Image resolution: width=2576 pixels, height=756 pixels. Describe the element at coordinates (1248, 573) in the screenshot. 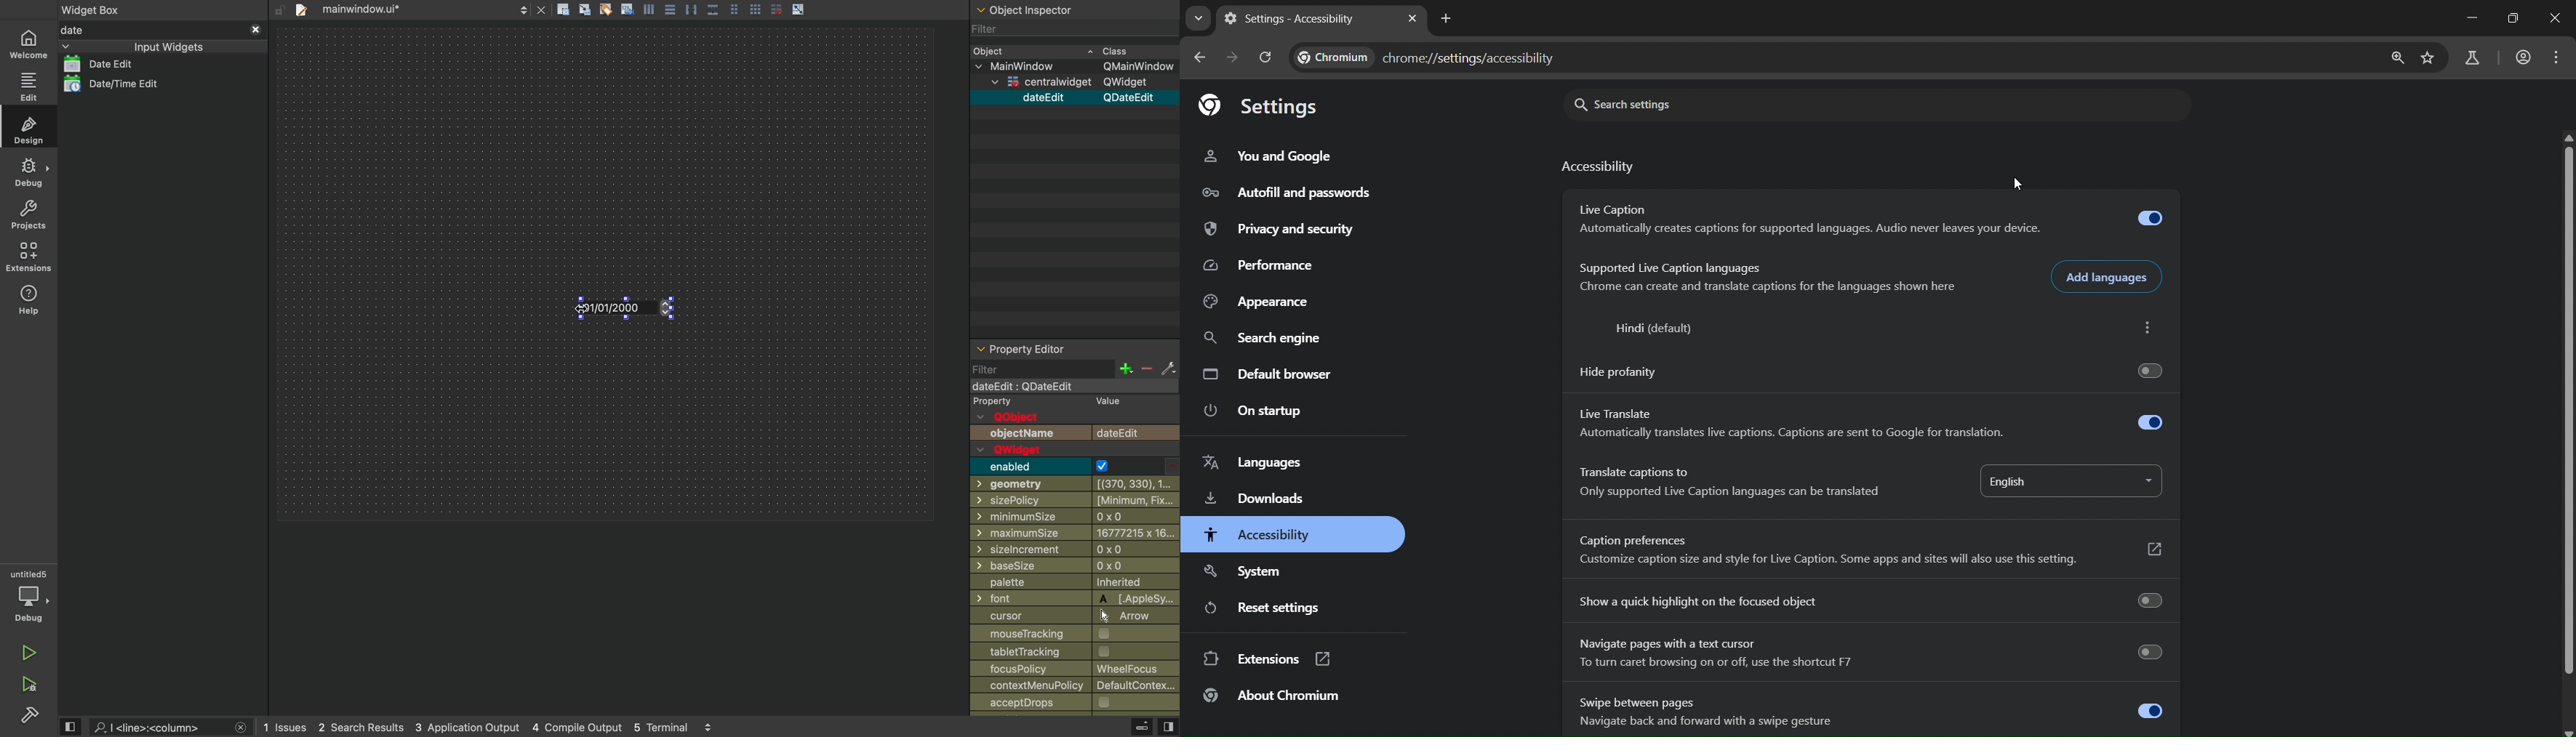

I see `system` at that location.